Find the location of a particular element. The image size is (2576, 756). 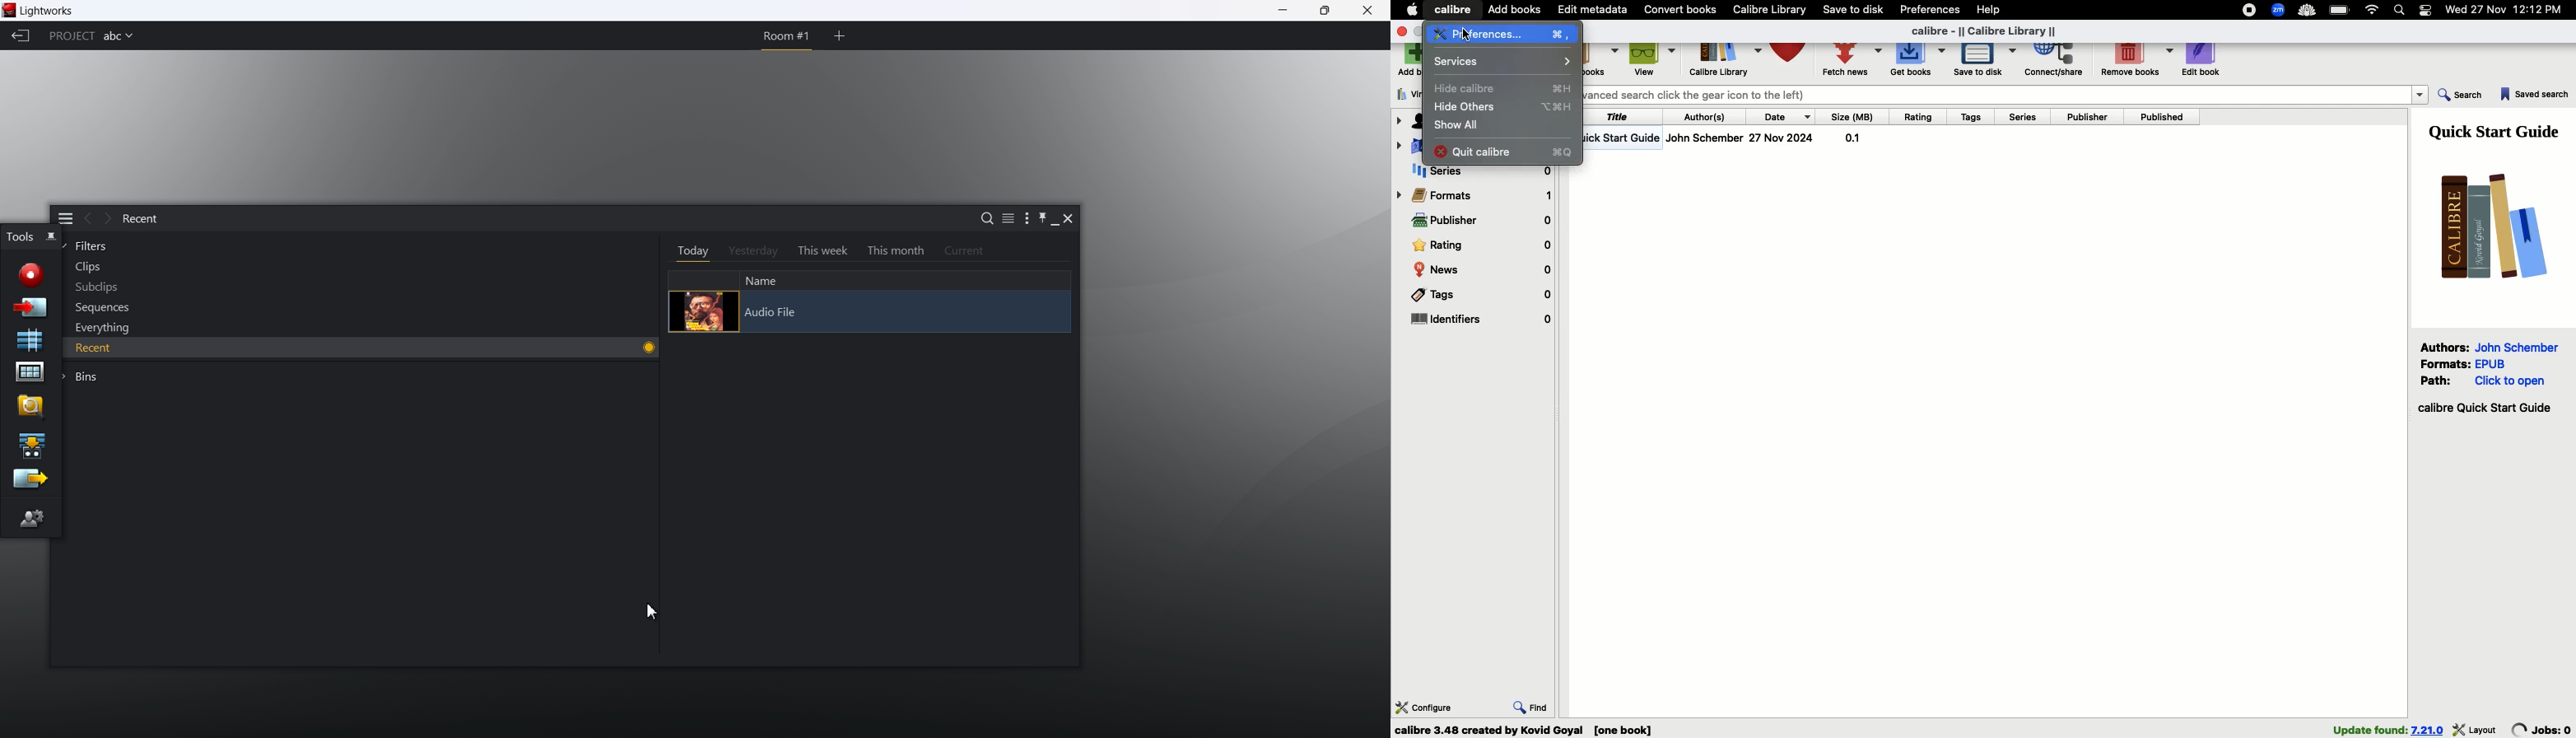

Notification is located at coordinates (2426, 10).